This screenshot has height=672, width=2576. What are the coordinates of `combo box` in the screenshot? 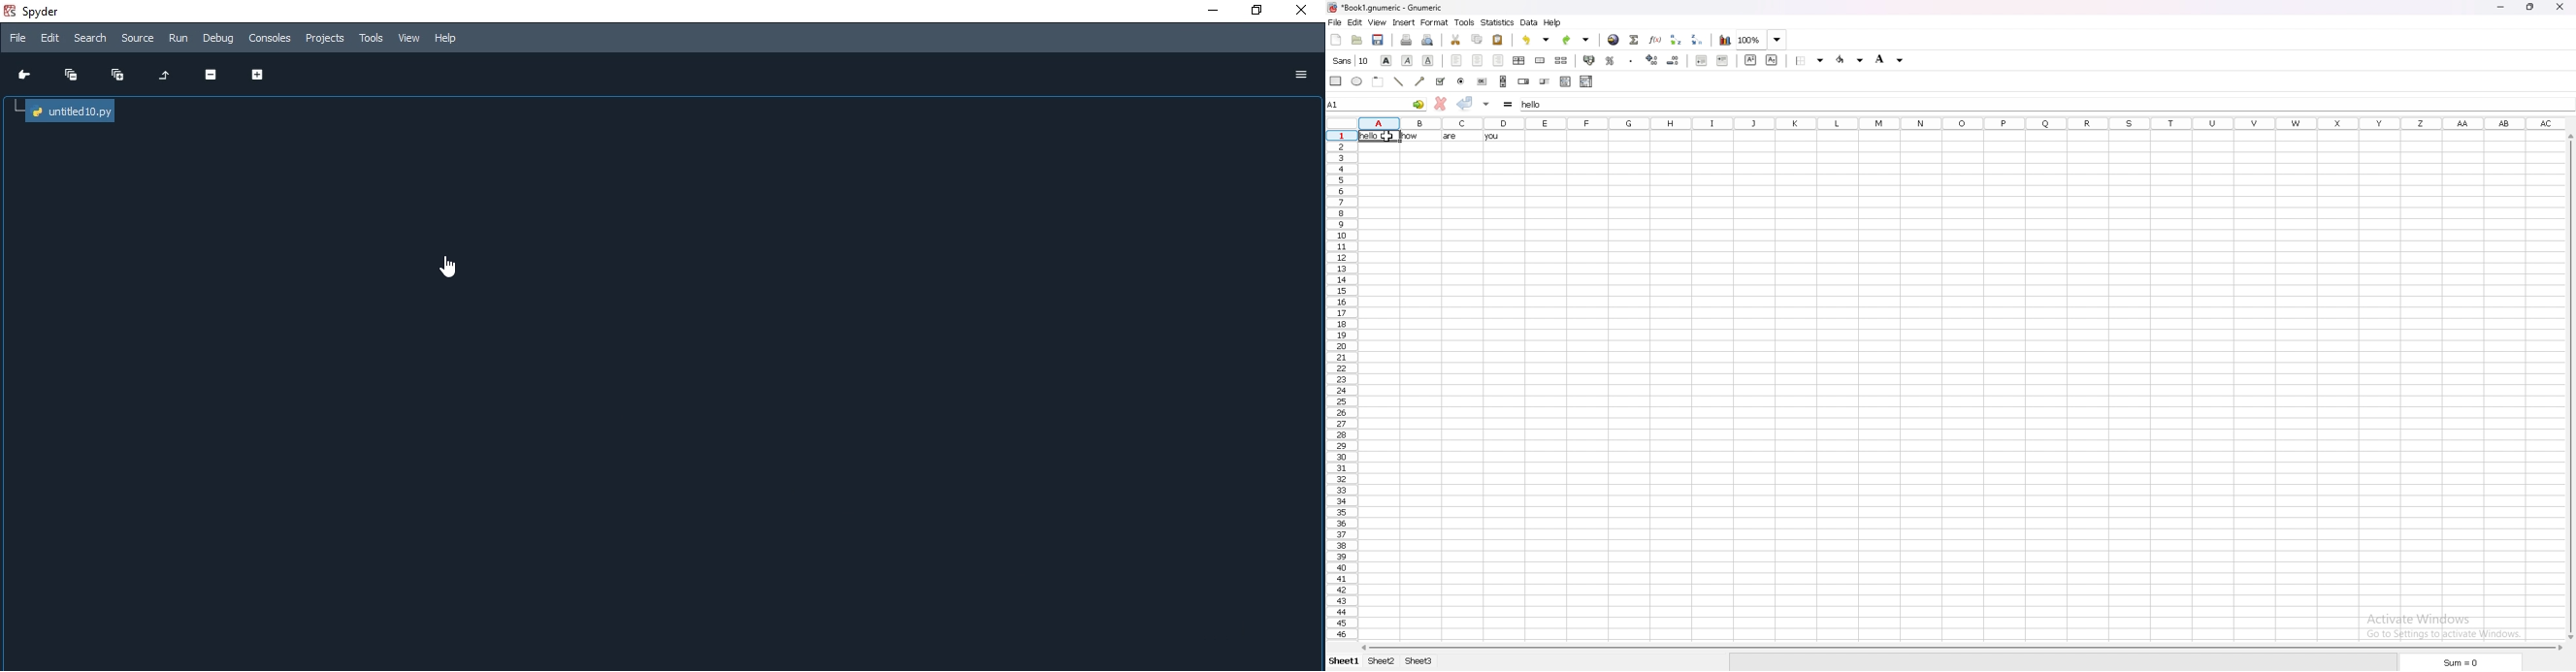 It's located at (1587, 81).